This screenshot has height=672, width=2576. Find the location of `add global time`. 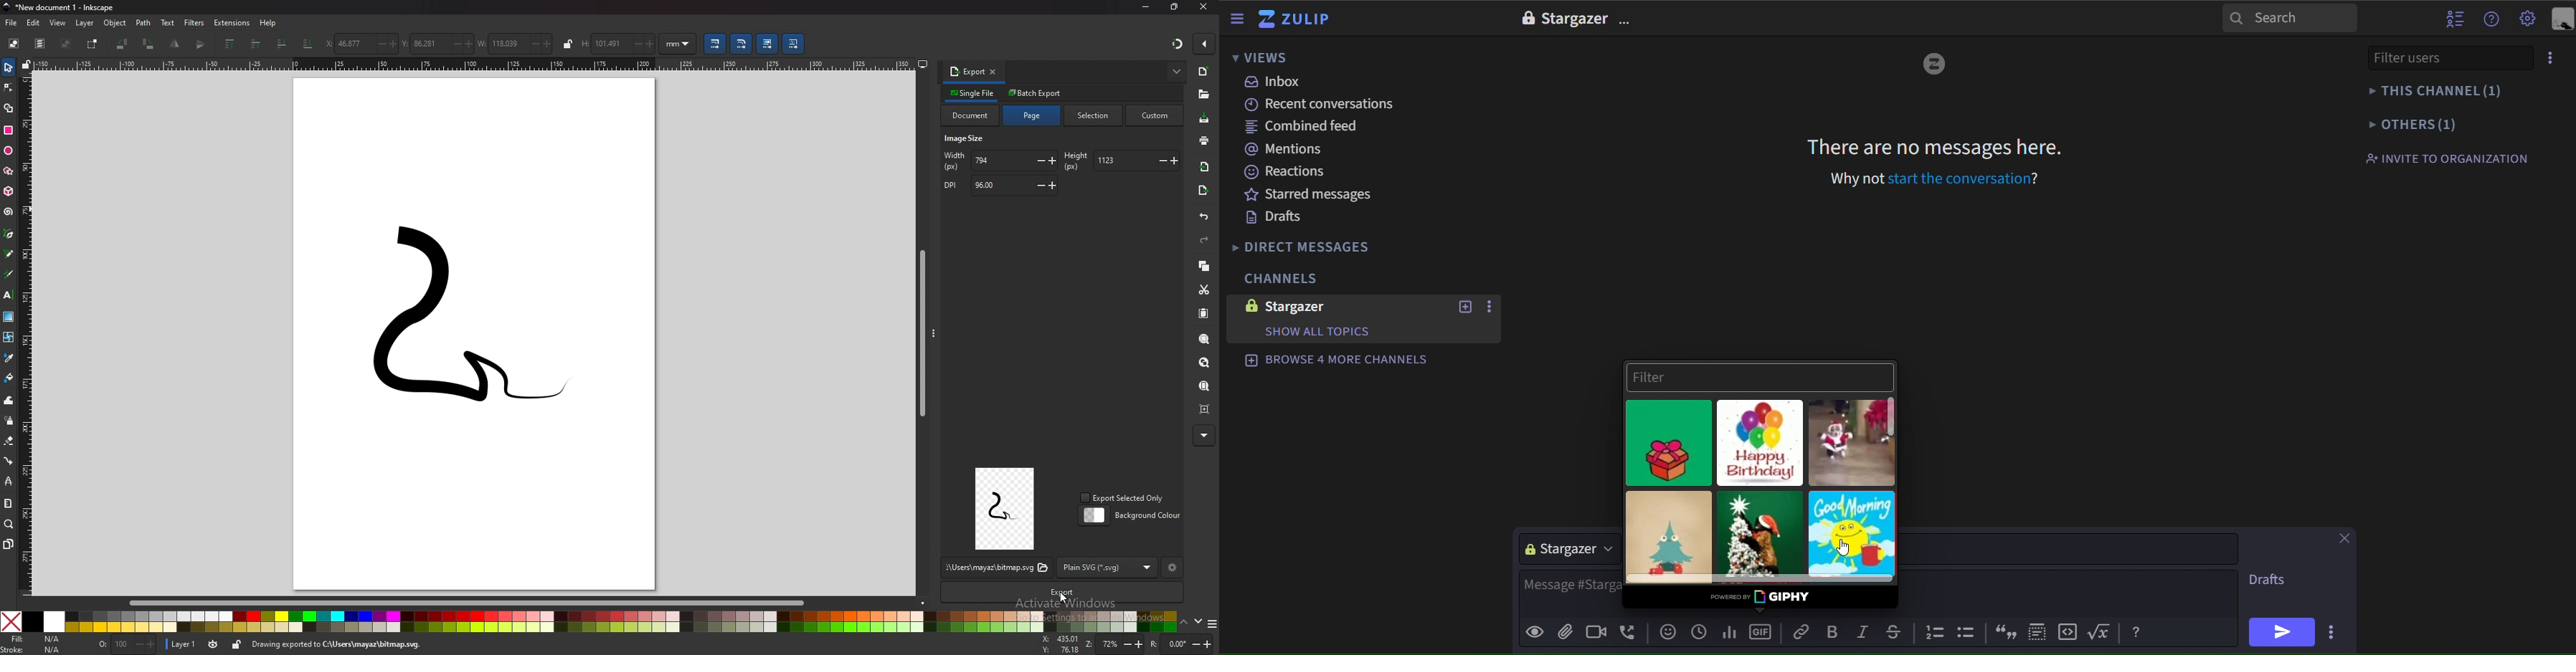

add global time is located at coordinates (1699, 631).